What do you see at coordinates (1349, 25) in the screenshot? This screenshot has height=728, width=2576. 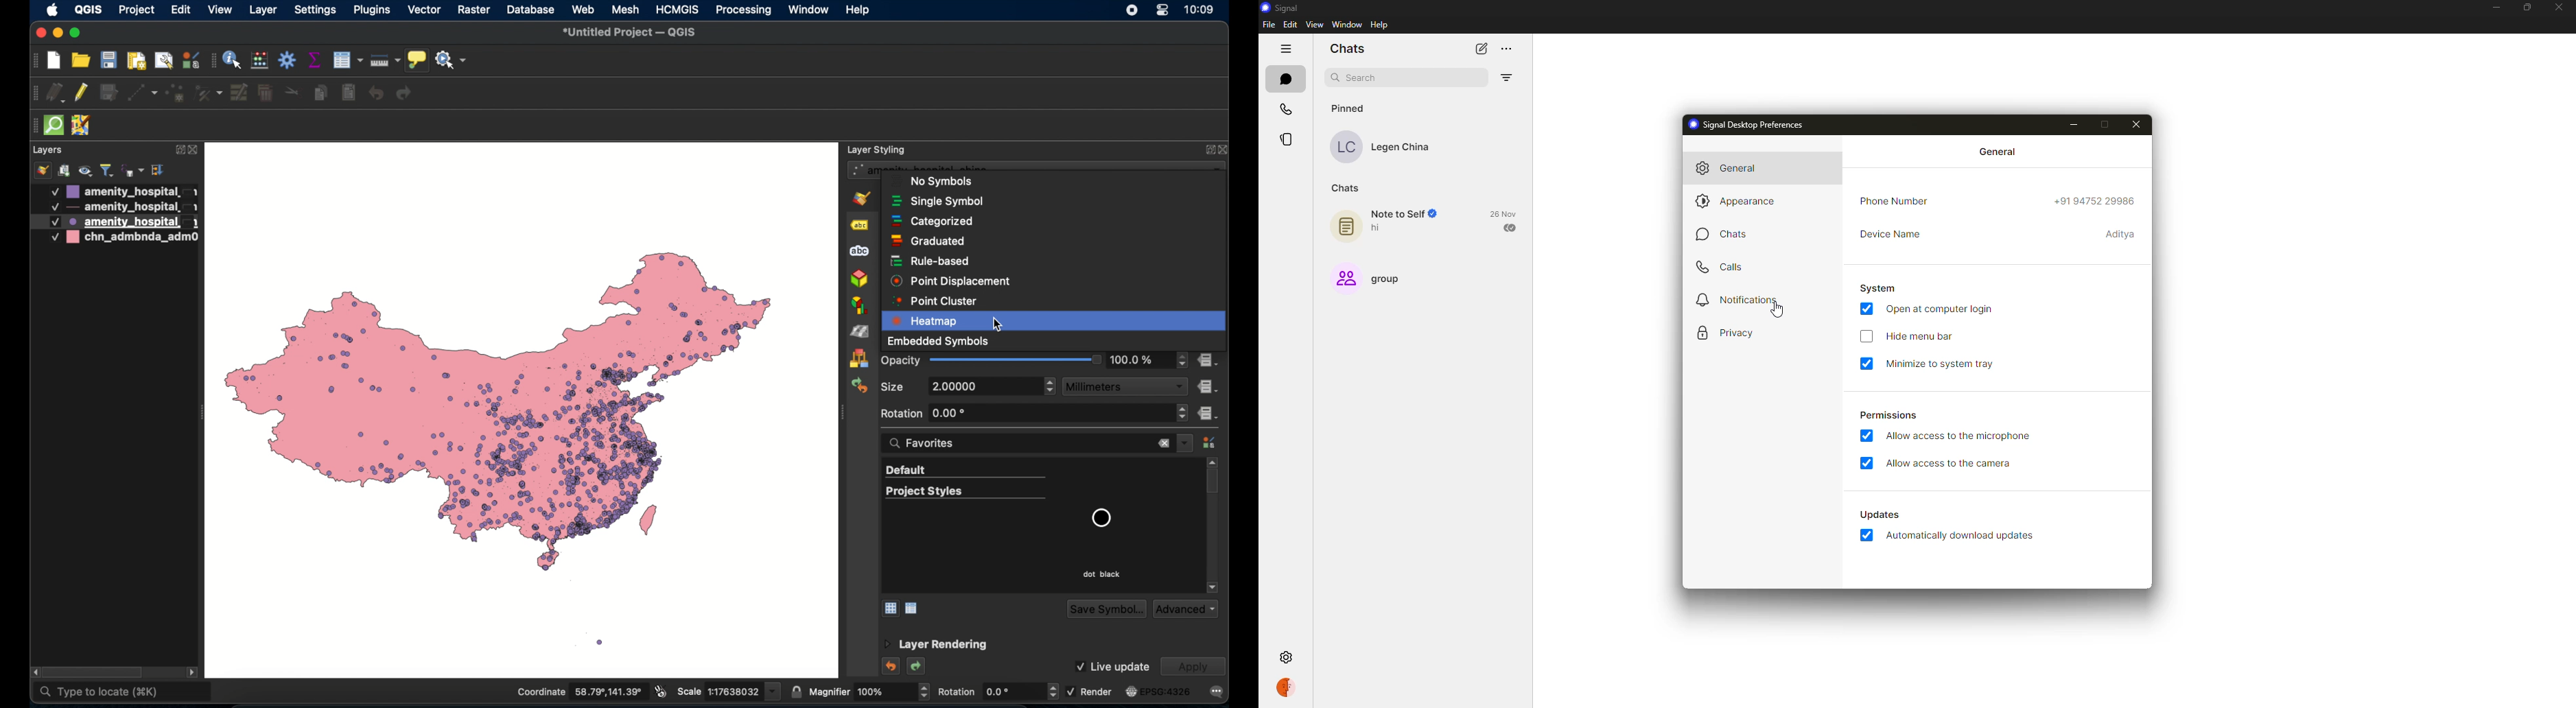 I see `window` at bounding box center [1349, 25].